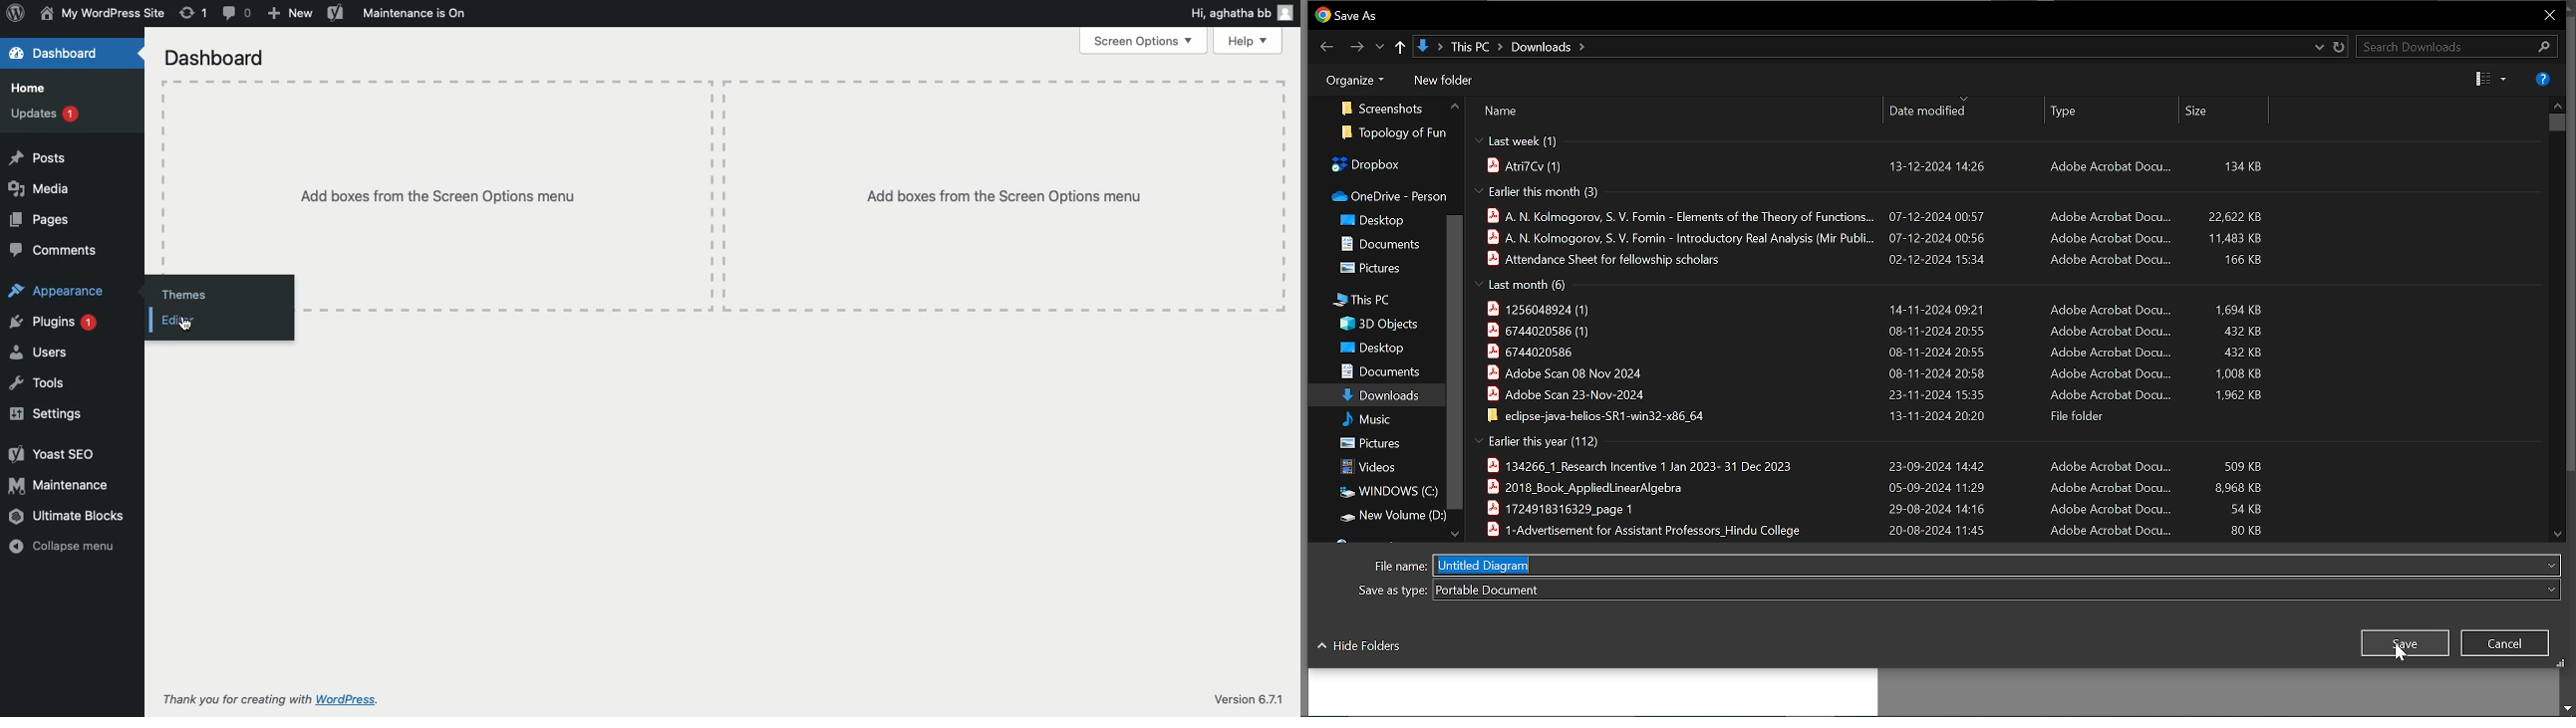 This screenshot has height=728, width=2576. What do you see at coordinates (1376, 326) in the screenshot?
I see `3D objects` at bounding box center [1376, 326].